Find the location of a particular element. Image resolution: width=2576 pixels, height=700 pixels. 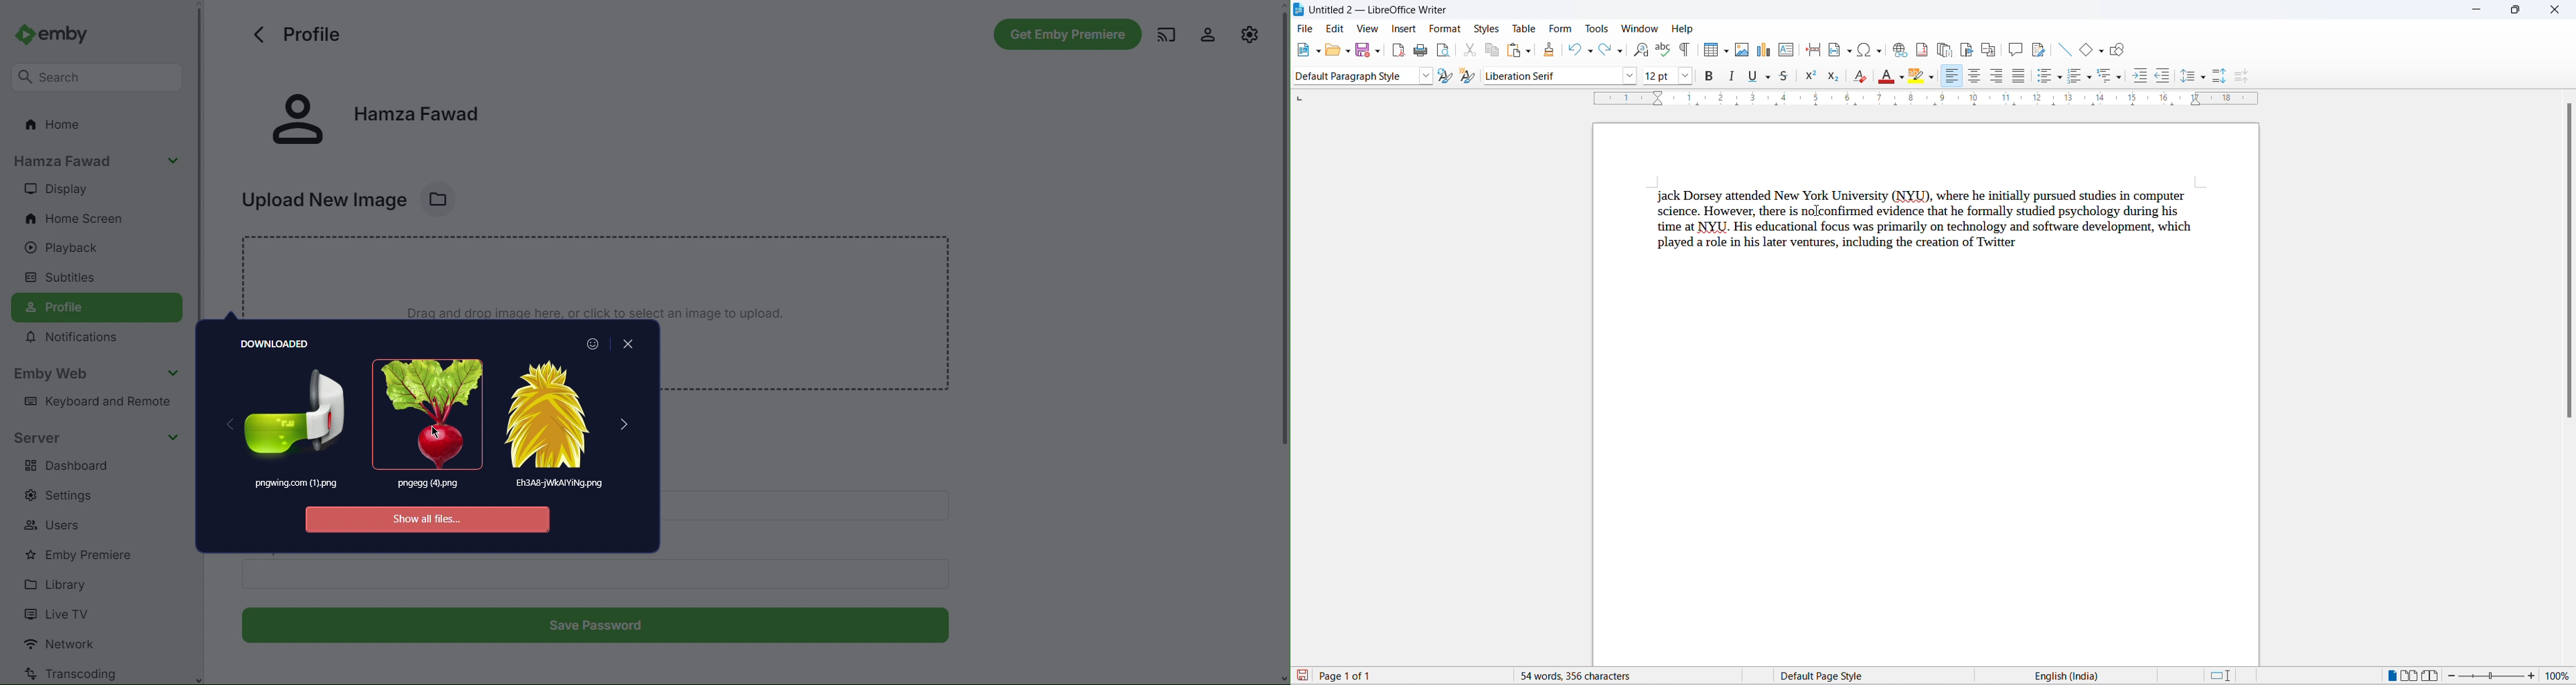

Liberation serif is located at coordinates (1555, 78).